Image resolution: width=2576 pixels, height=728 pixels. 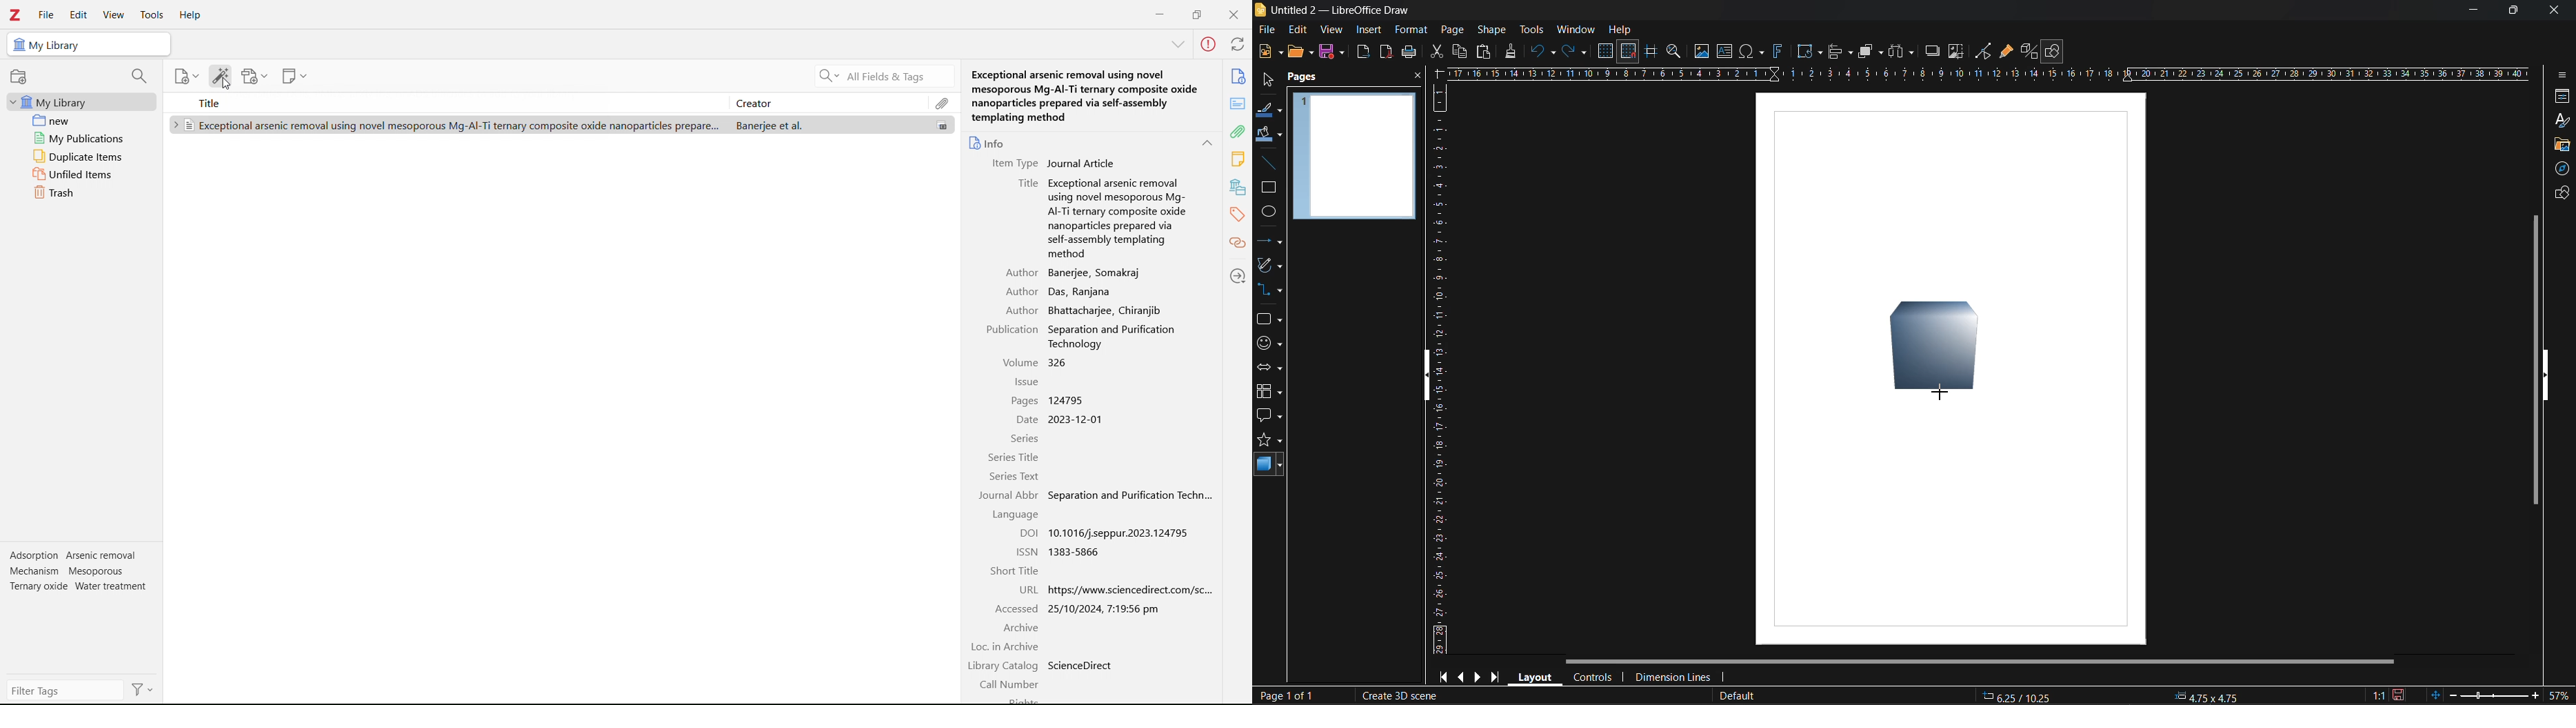 What do you see at coordinates (1082, 163) in the screenshot?
I see `Journal article` at bounding box center [1082, 163].